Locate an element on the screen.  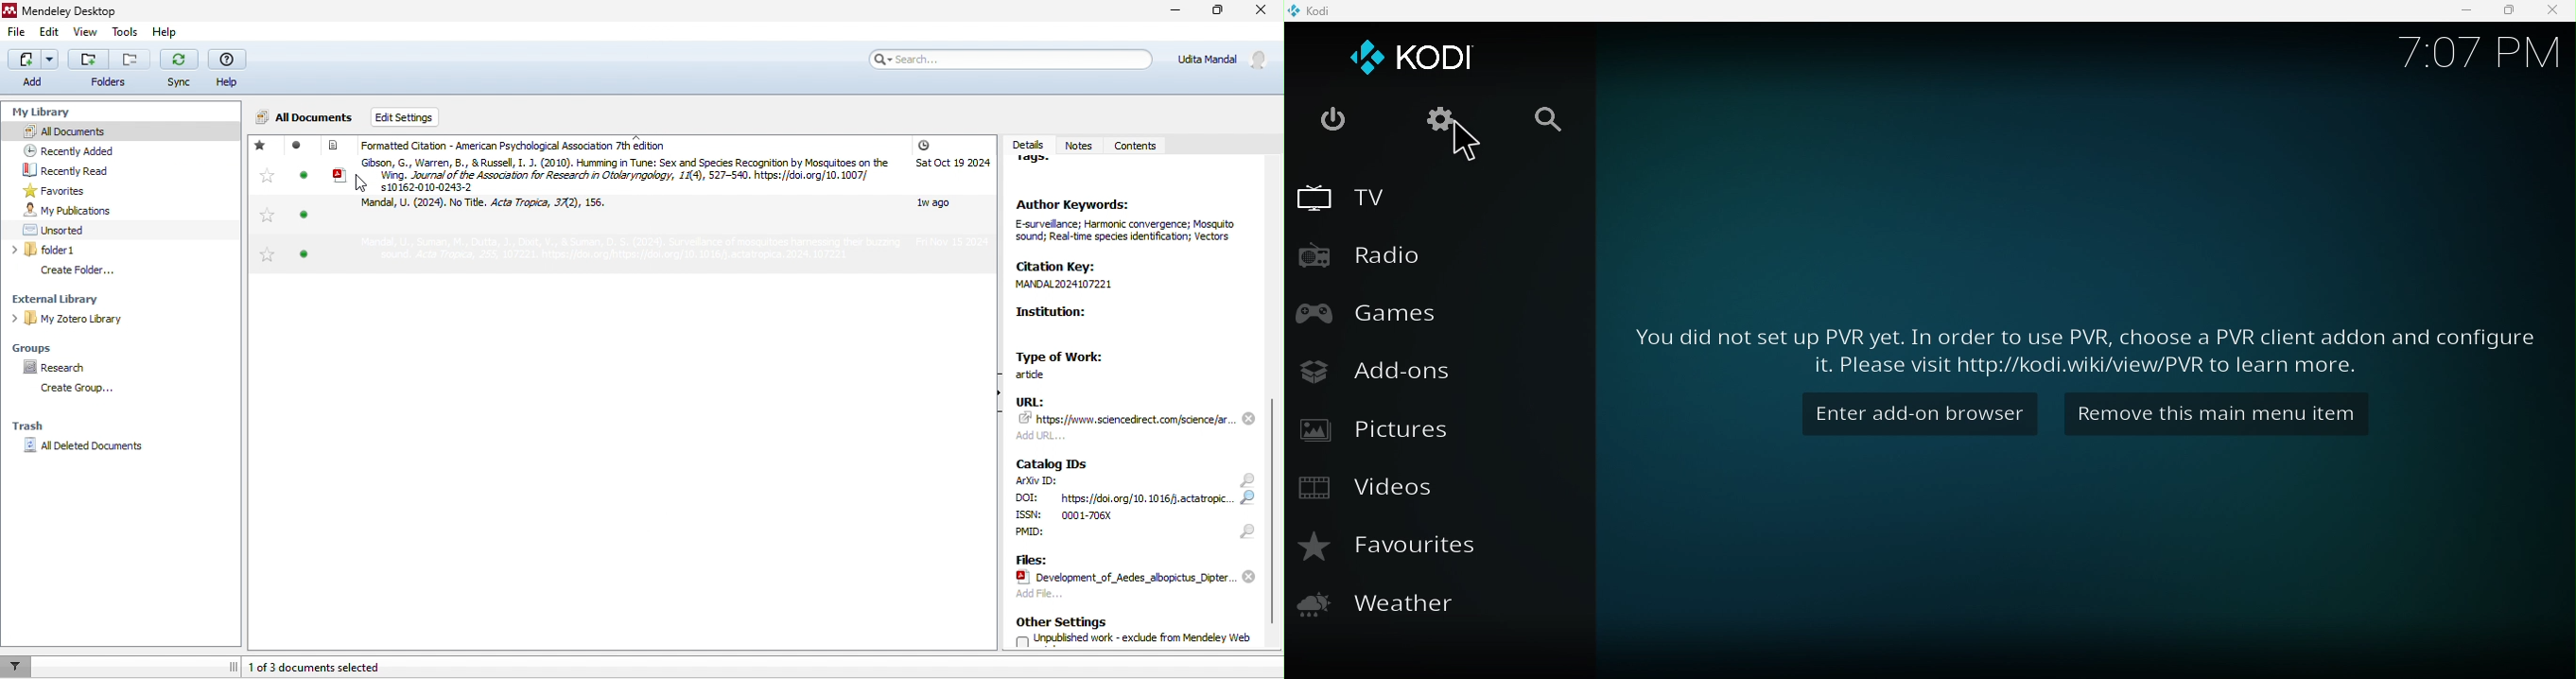
search bar is located at coordinates (1008, 58).